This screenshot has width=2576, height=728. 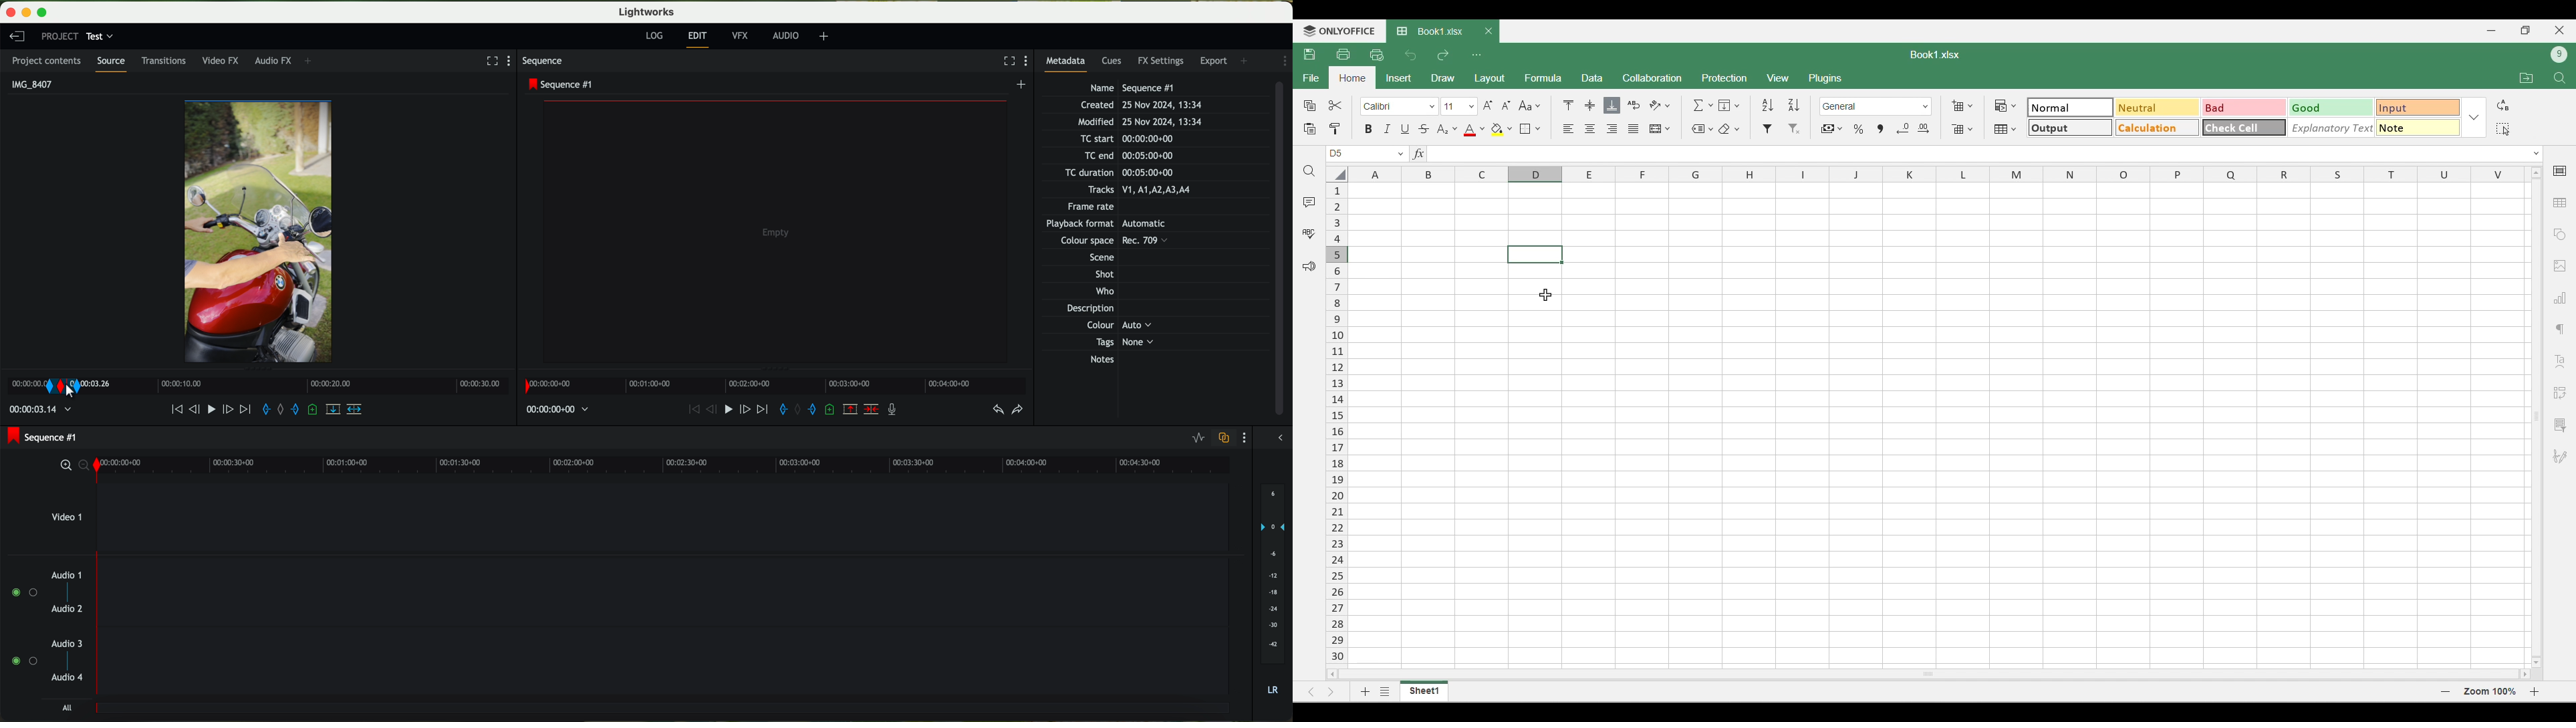 What do you see at coordinates (2560, 361) in the screenshot?
I see `Text alignment` at bounding box center [2560, 361].